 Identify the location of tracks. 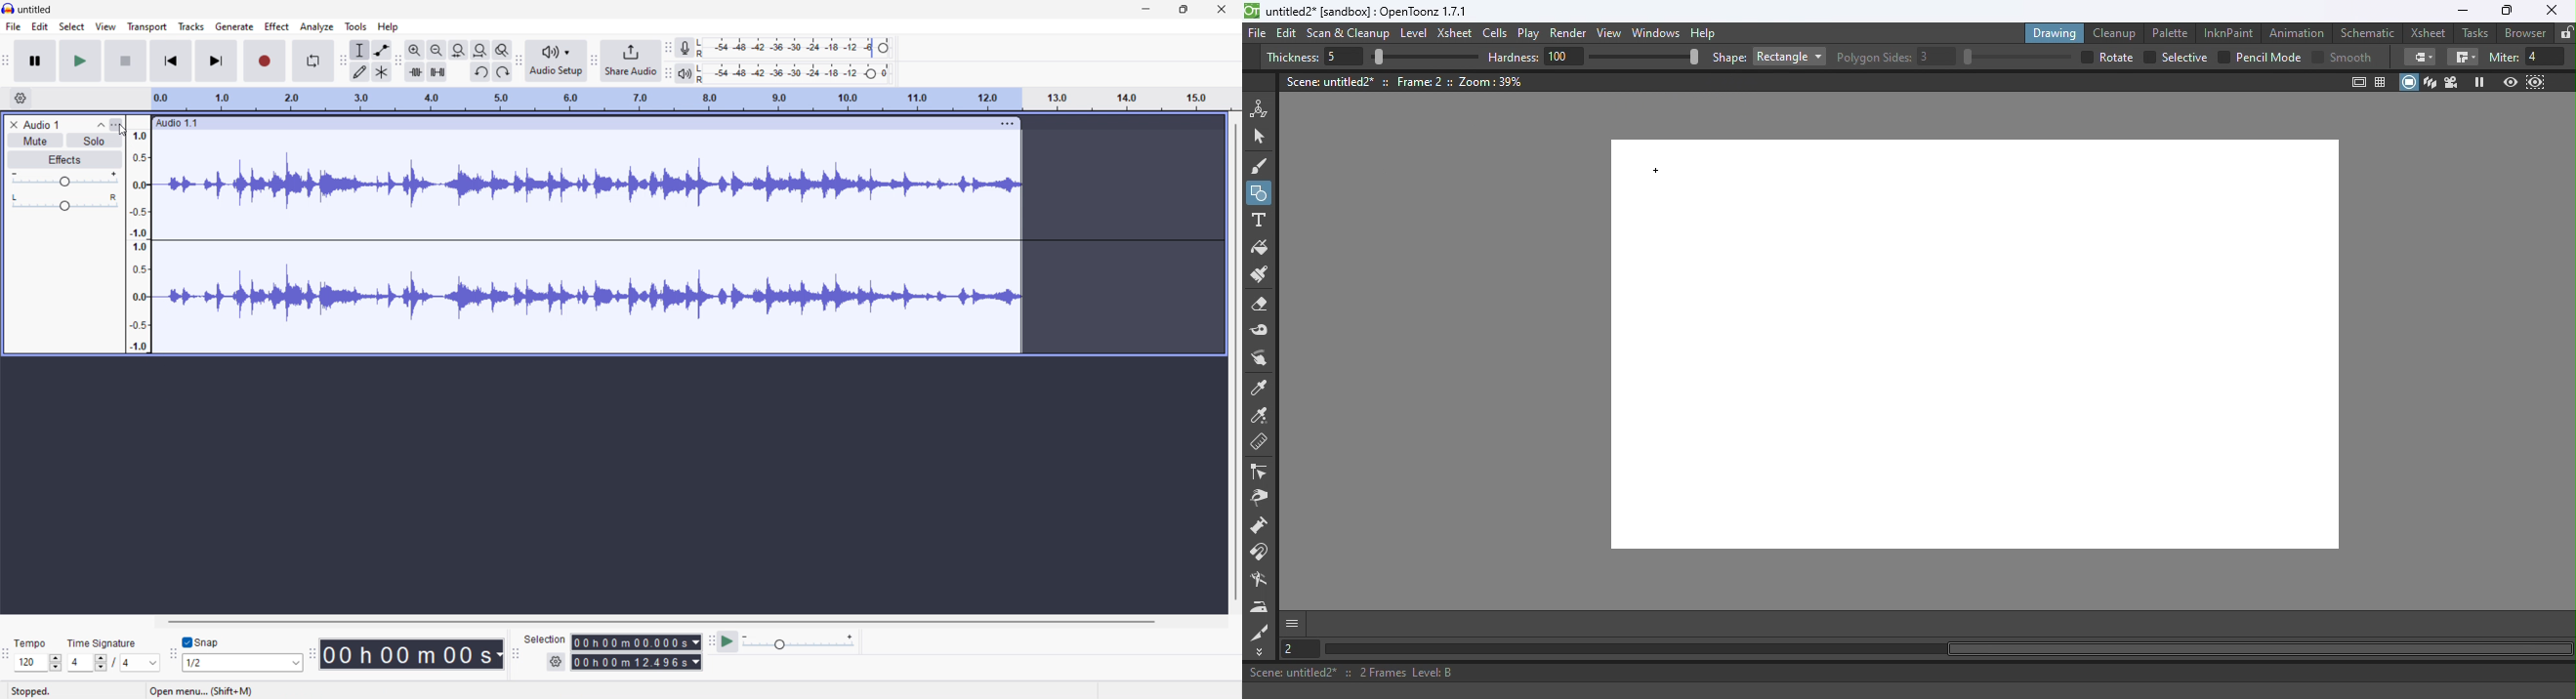
(192, 27).